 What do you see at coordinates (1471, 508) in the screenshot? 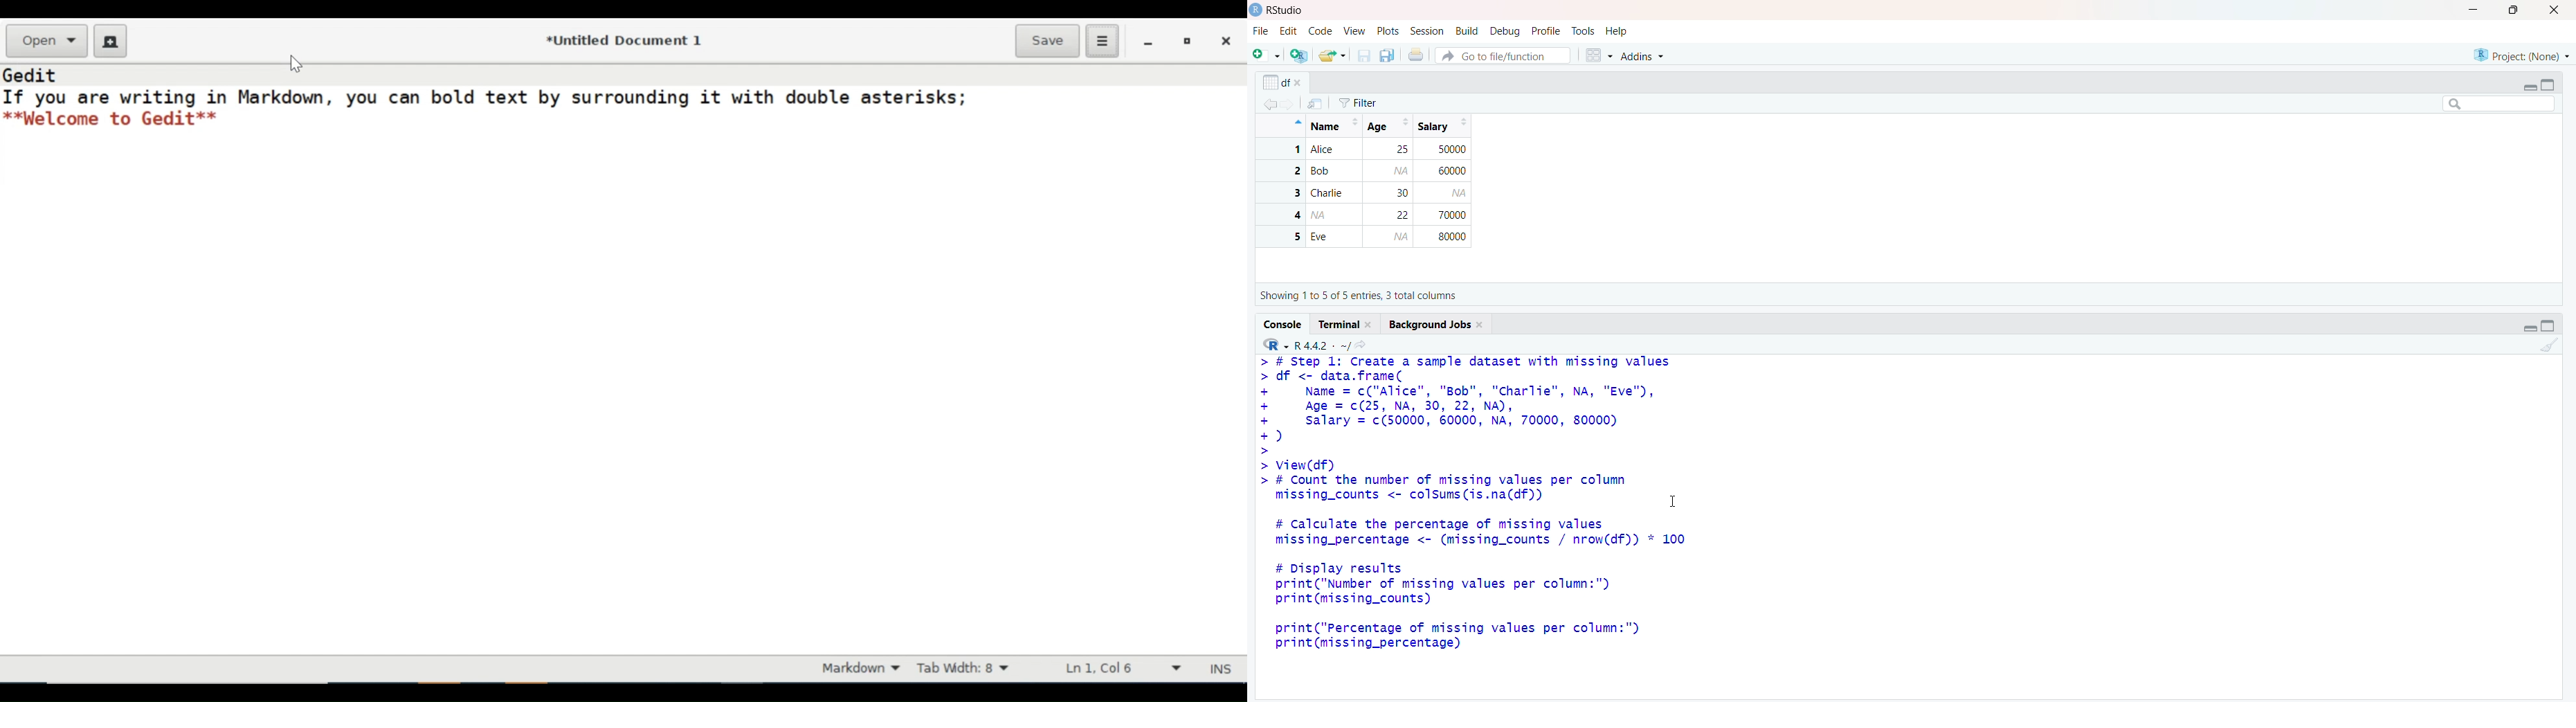
I see `> # Step 1: Create a sample dataset with missing values

> df <- data.frame(

+ Name = c("Alice", "Bob", "Charlie", NA, "Eve"),

+ Age = c(25, NA, 30, 22, NA),

+ salary = c(50000, 60000, NA, 70000, 80000)

+)

>

> View(df)

> # Count the number of missing values per column
missing_counts <- colsums(is.na(df)) 1
# Calculate the percentage of missing values
missing_percentage <- (missing_counts / nrow(df)) * 100
# Display results
print("Number of missing values per column:")
print(missing_counts)
print("Percentage of missing values per column:")
print(missing_percentage)` at bounding box center [1471, 508].